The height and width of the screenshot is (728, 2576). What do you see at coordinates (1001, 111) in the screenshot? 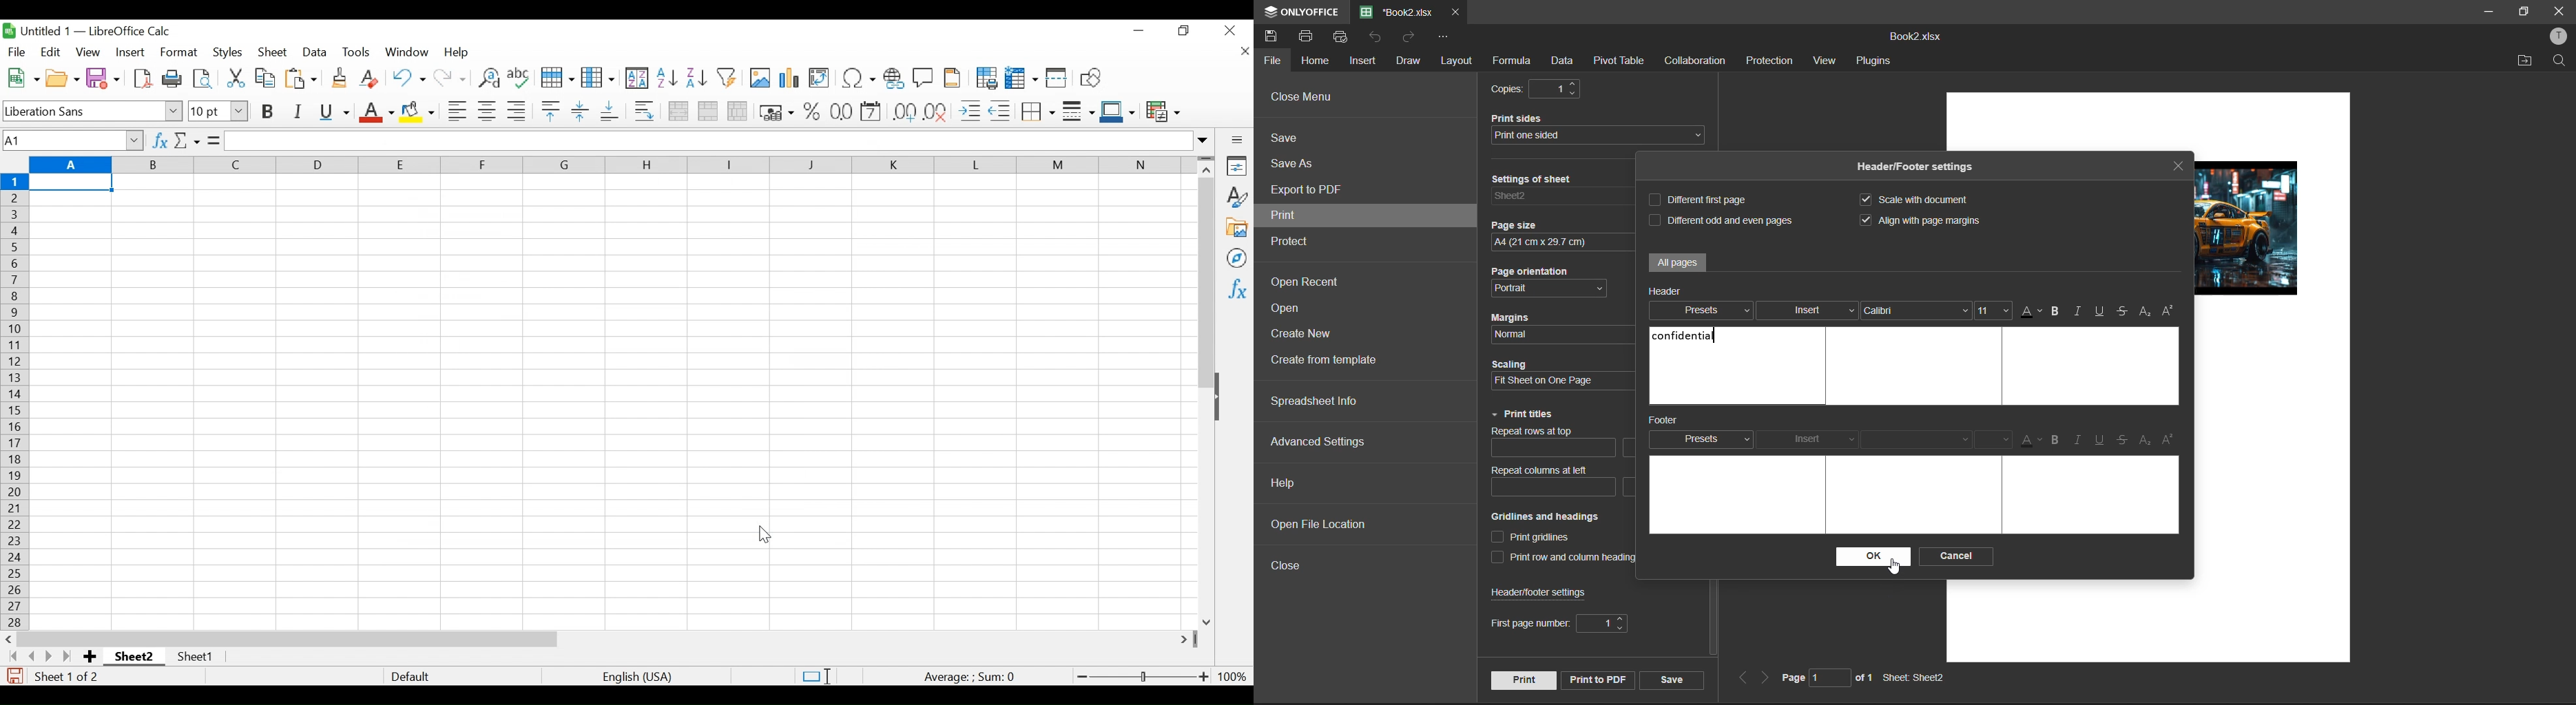
I see `Decrease indent` at bounding box center [1001, 111].